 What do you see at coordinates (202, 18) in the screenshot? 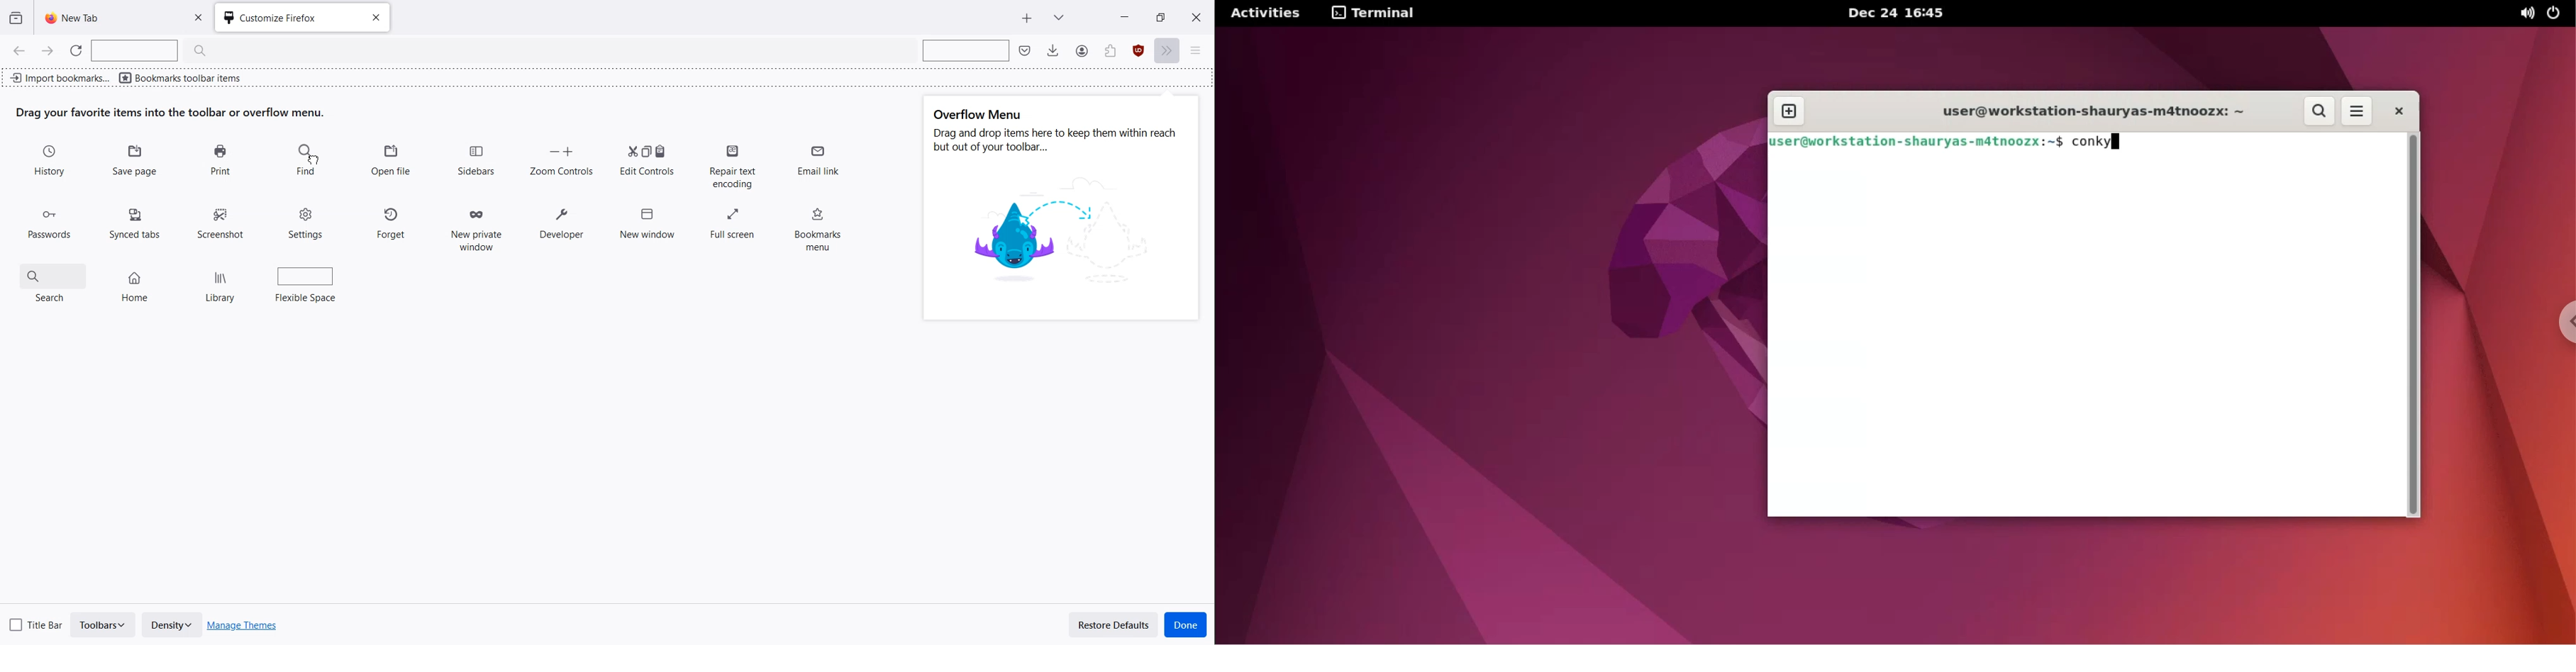
I see `Close Tab` at bounding box center [202, 18].